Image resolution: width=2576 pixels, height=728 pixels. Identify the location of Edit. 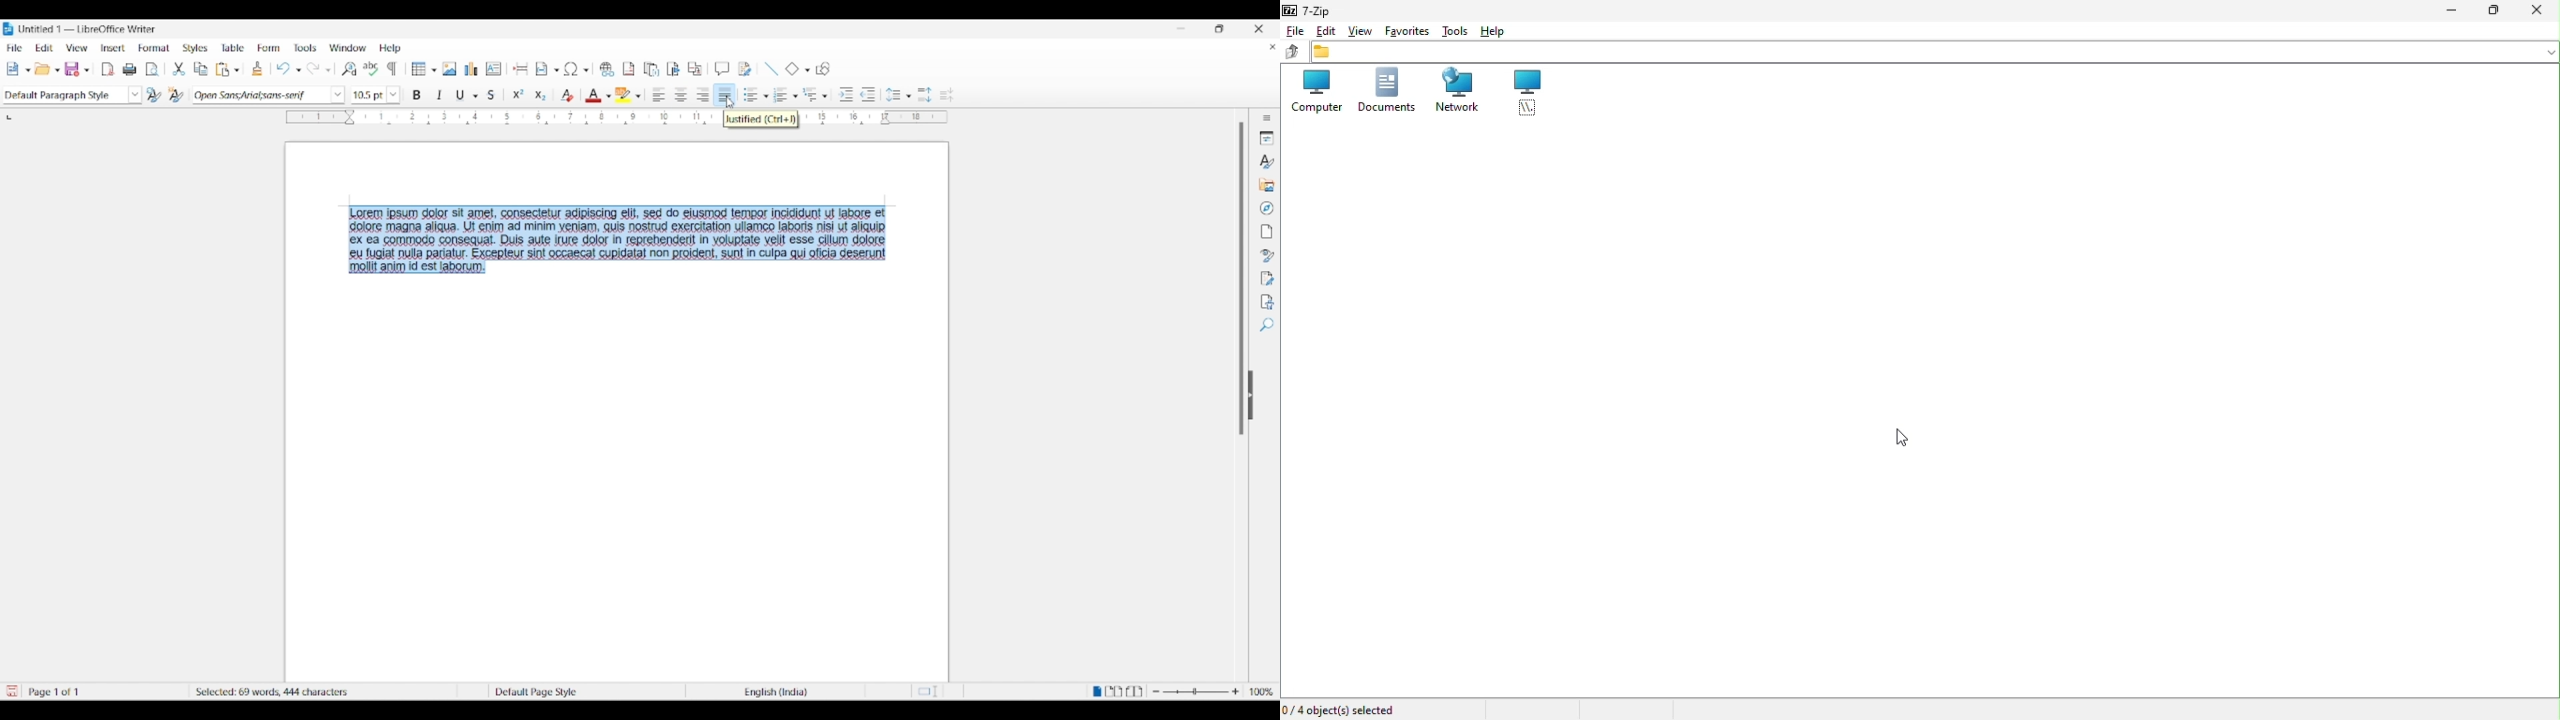
(1324, 29).